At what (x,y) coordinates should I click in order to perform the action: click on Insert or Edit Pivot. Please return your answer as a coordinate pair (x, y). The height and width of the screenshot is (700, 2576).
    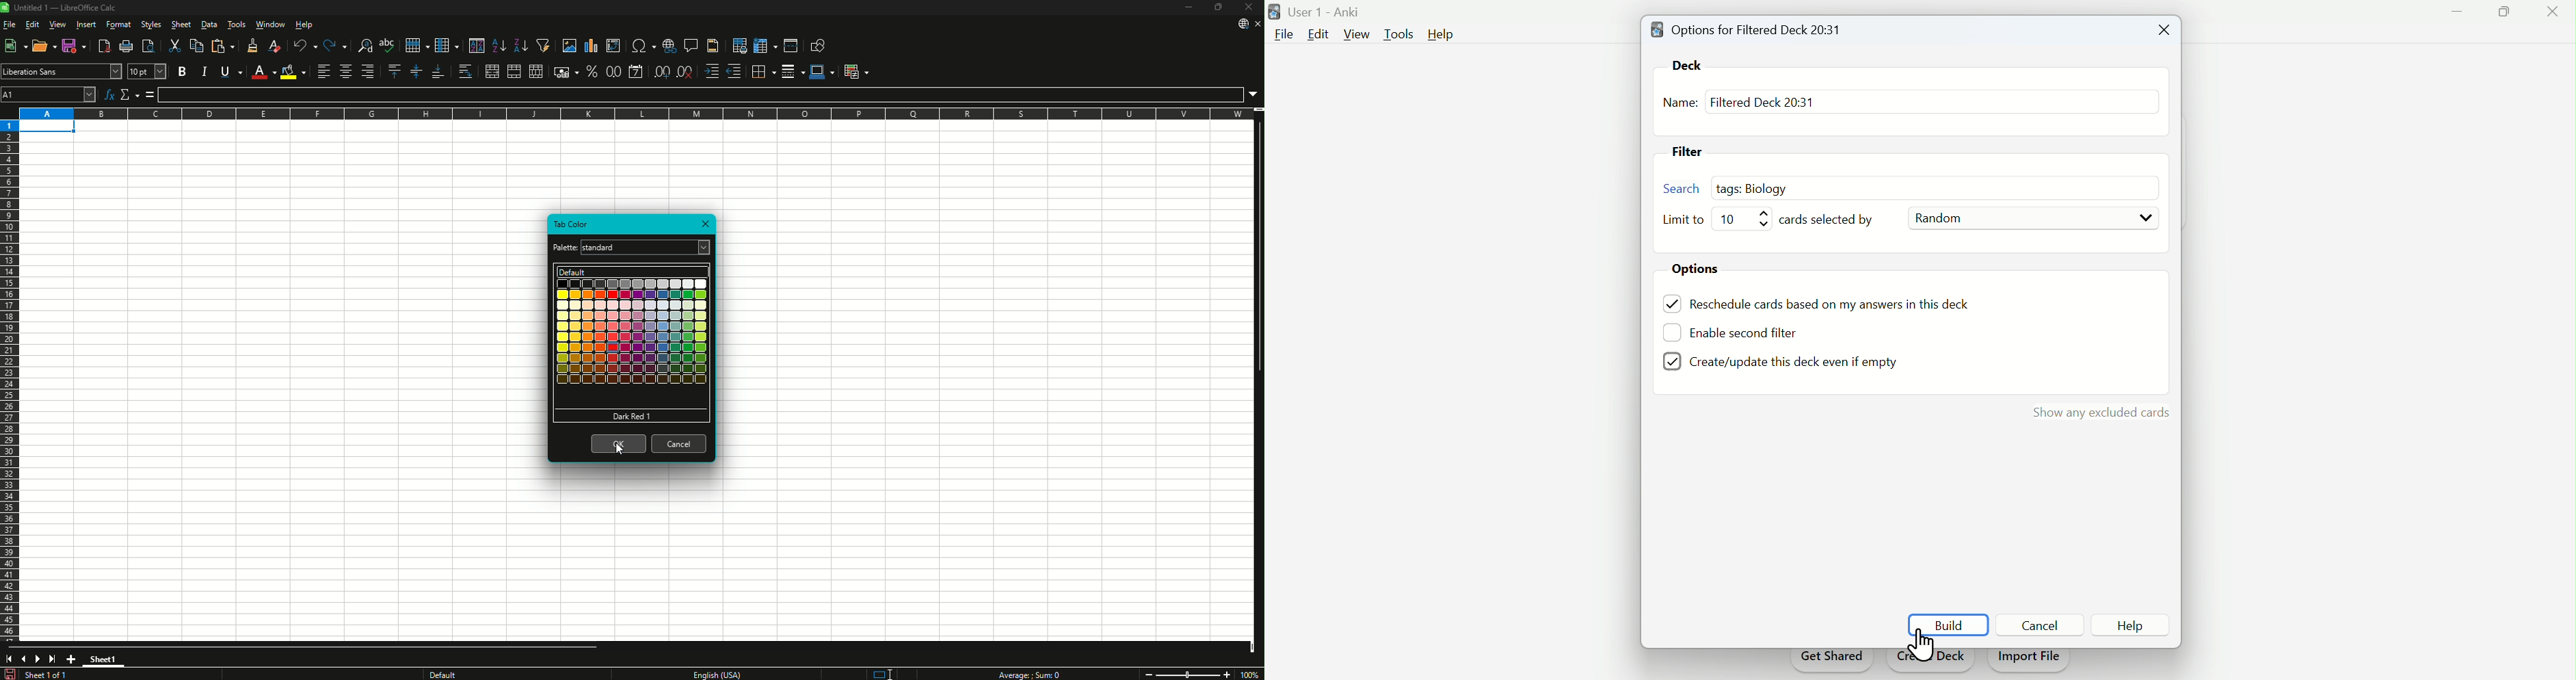
    Looking at the image, I should click on (613, 46).